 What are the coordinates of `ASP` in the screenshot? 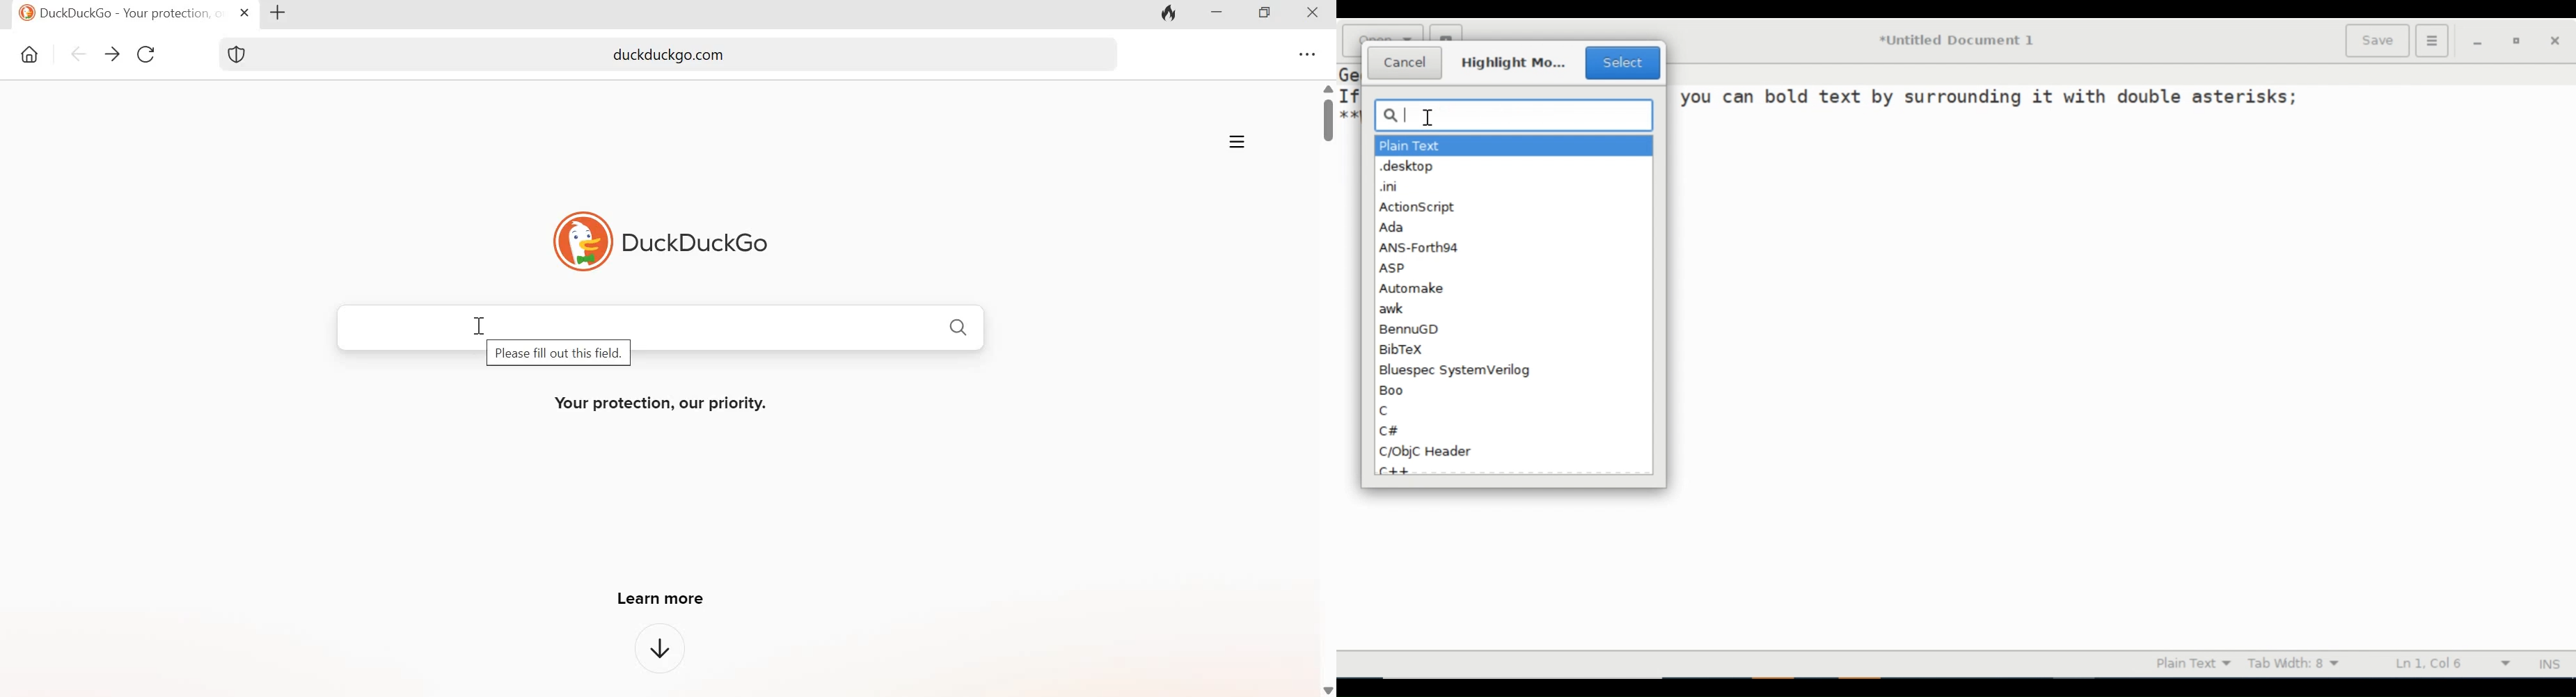 It's located at (1392, 268).